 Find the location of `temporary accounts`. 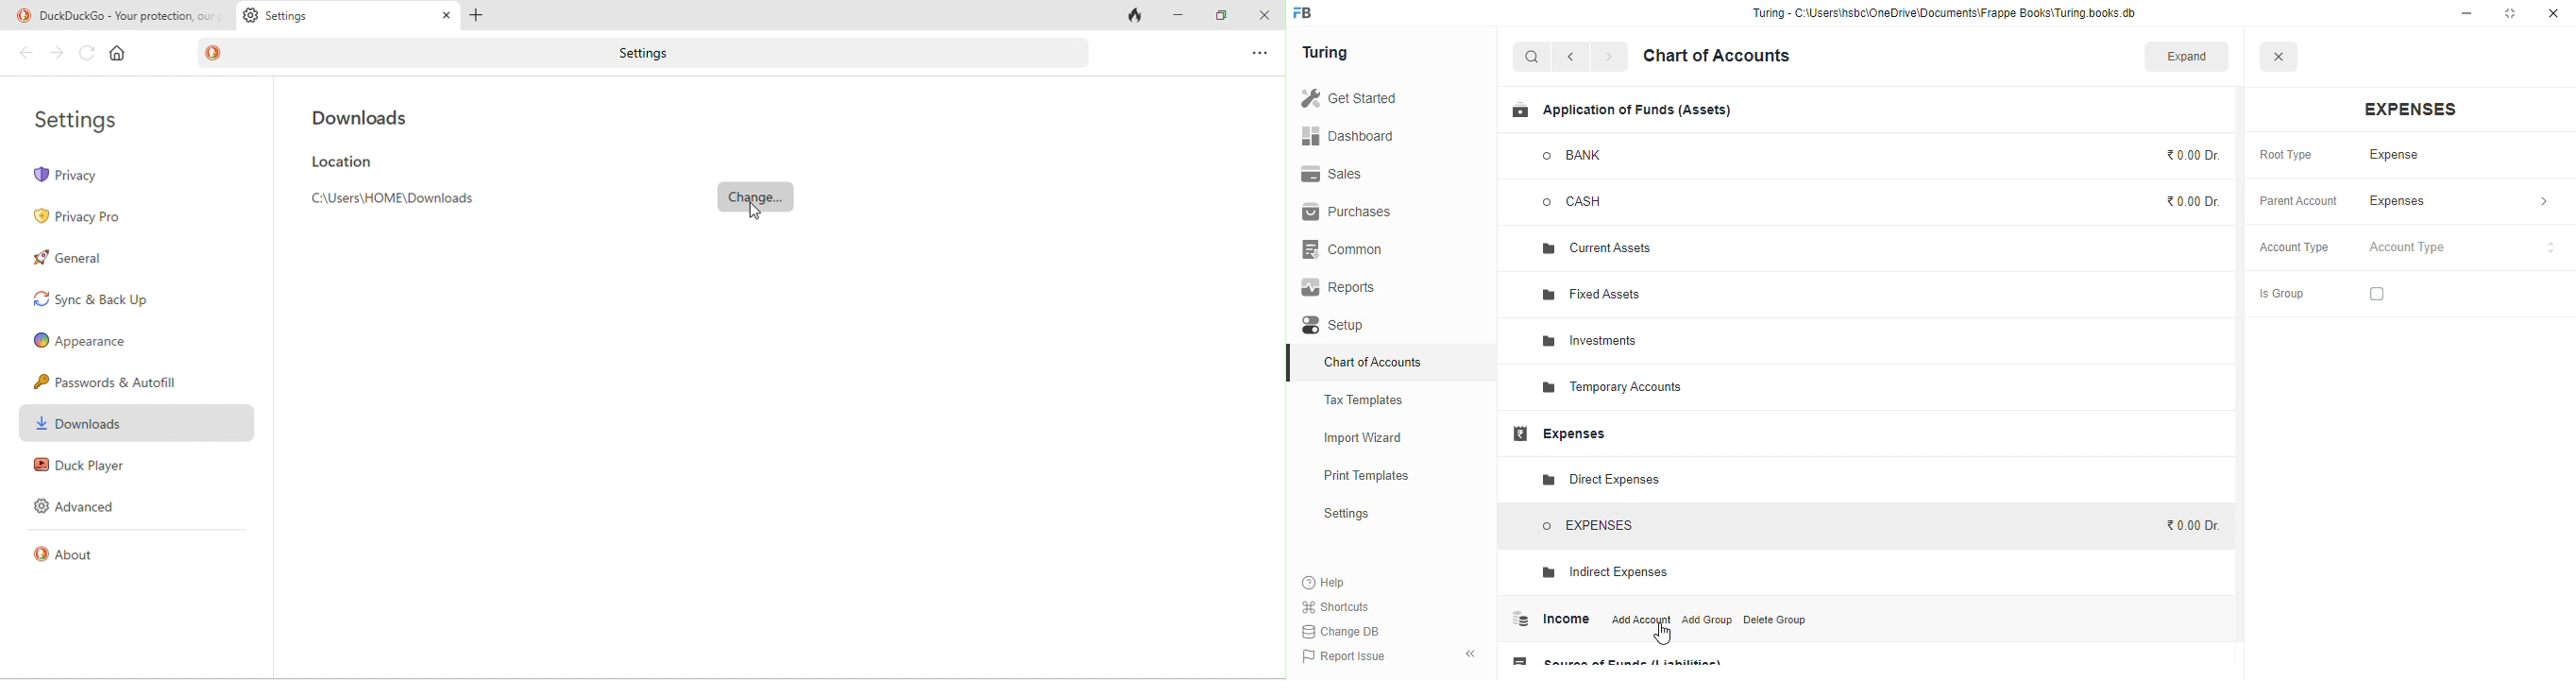

temporary accounts is located at coordinates (1611, 387).